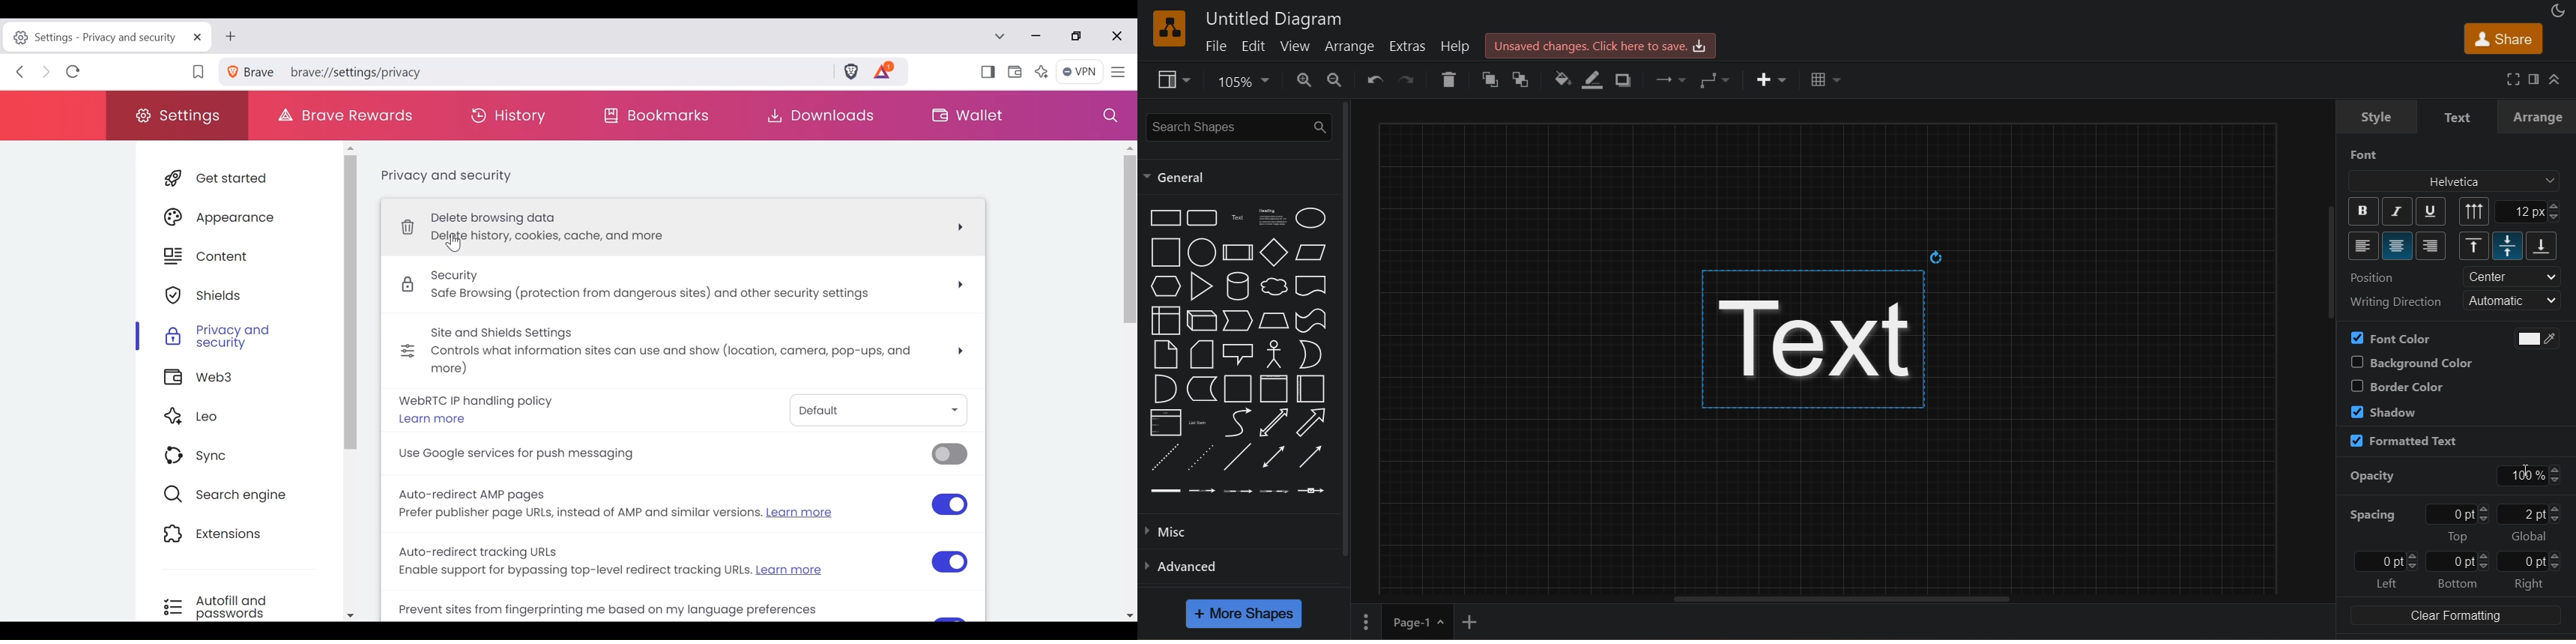  What do you see at coordinates (238, 217) in the screenshot?
I see `Appearance` at bounding box center [238, 217].